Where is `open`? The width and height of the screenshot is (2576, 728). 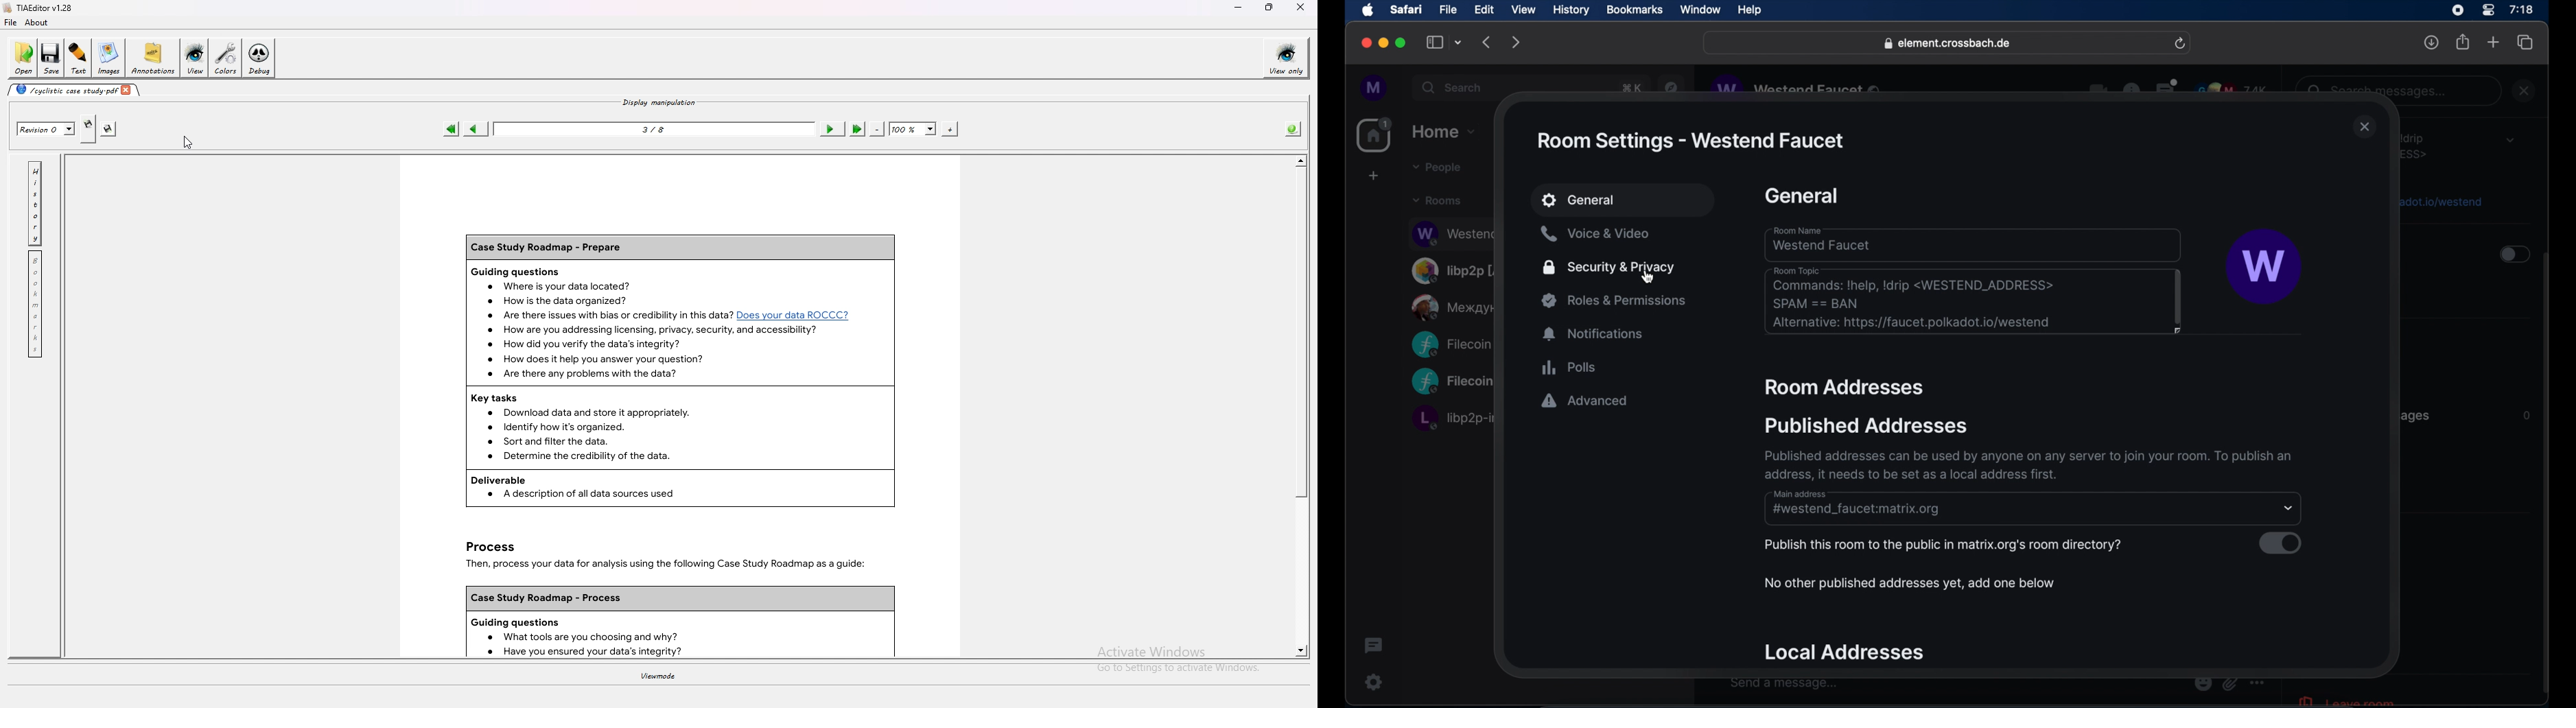
open is located at coordinates (23, 58).